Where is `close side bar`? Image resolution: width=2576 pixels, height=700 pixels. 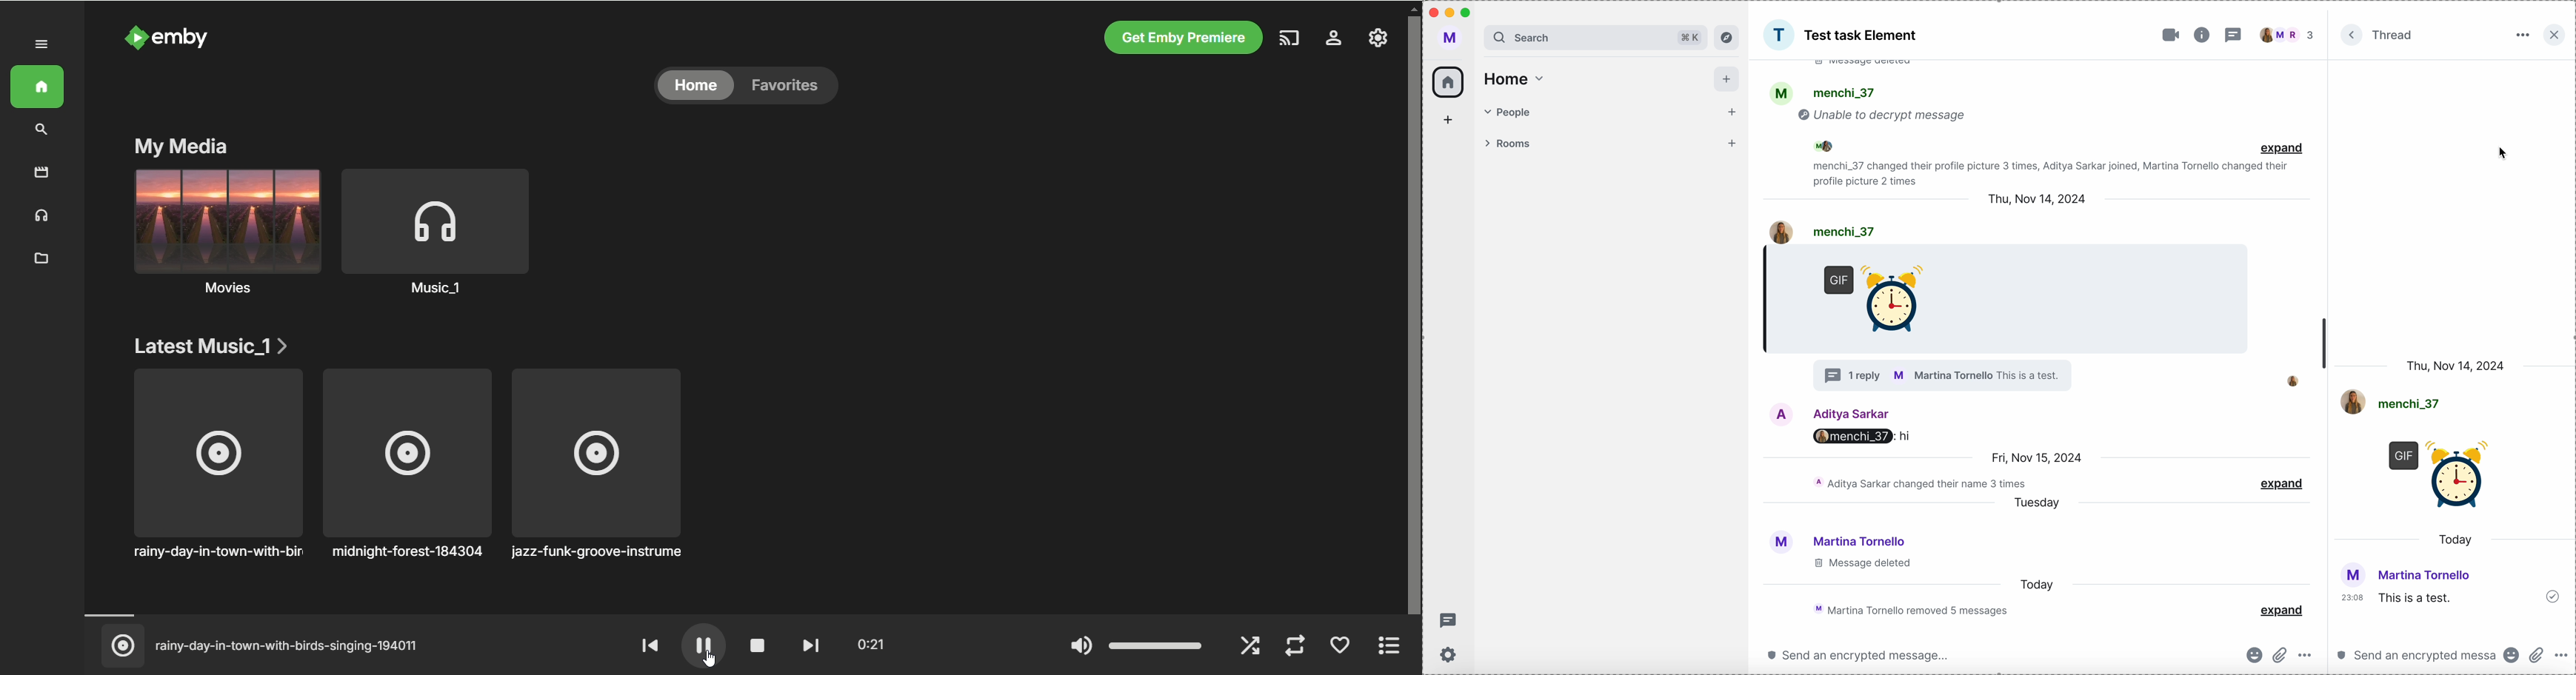 close side bar is located at coordinates (2553, 35).